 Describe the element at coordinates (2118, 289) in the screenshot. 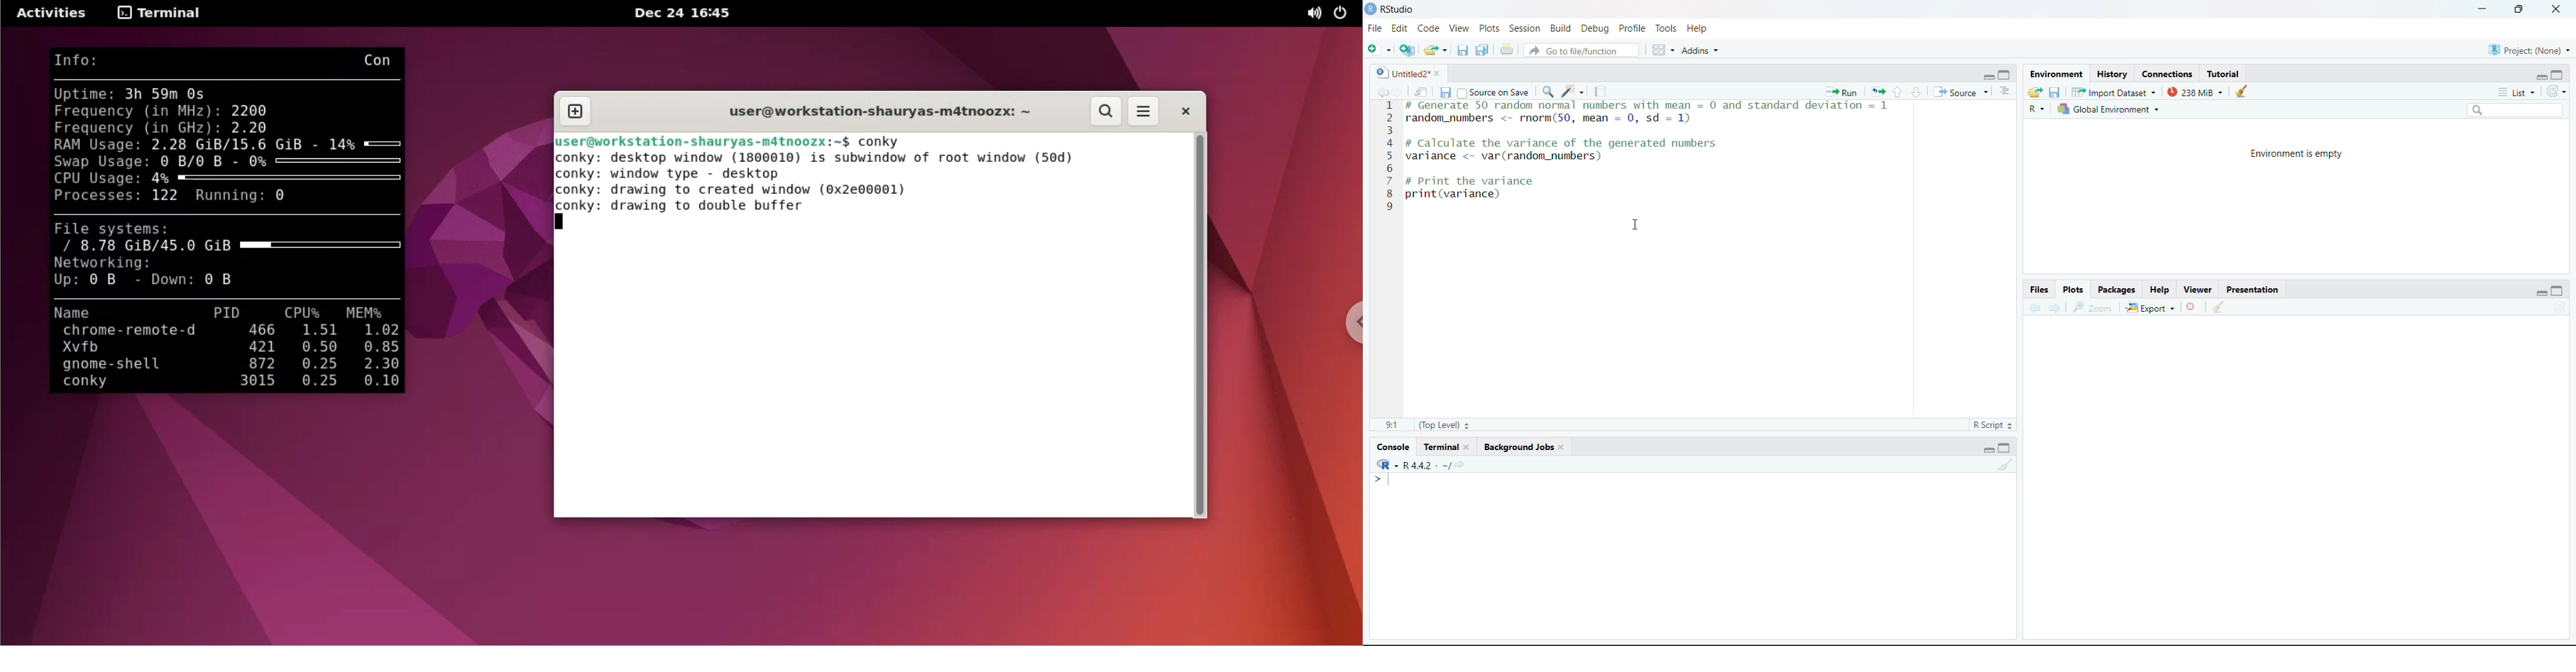

I see `Packages` at that location.